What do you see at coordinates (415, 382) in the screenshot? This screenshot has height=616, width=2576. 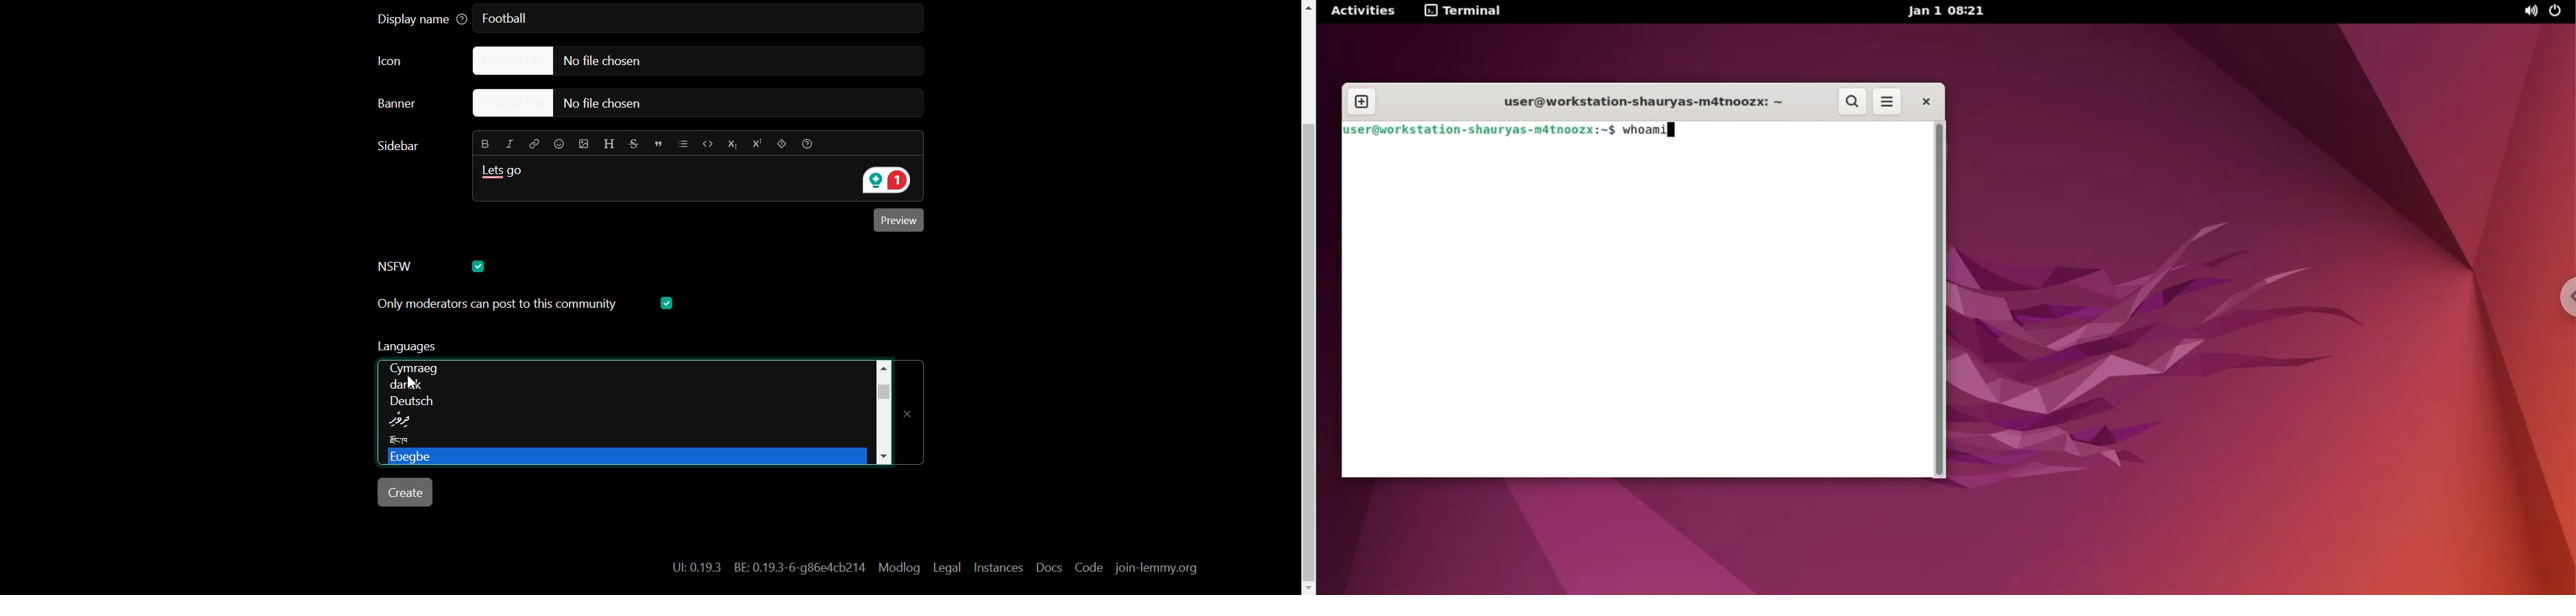 I see `Cursor` at bounding box center [415, 382].